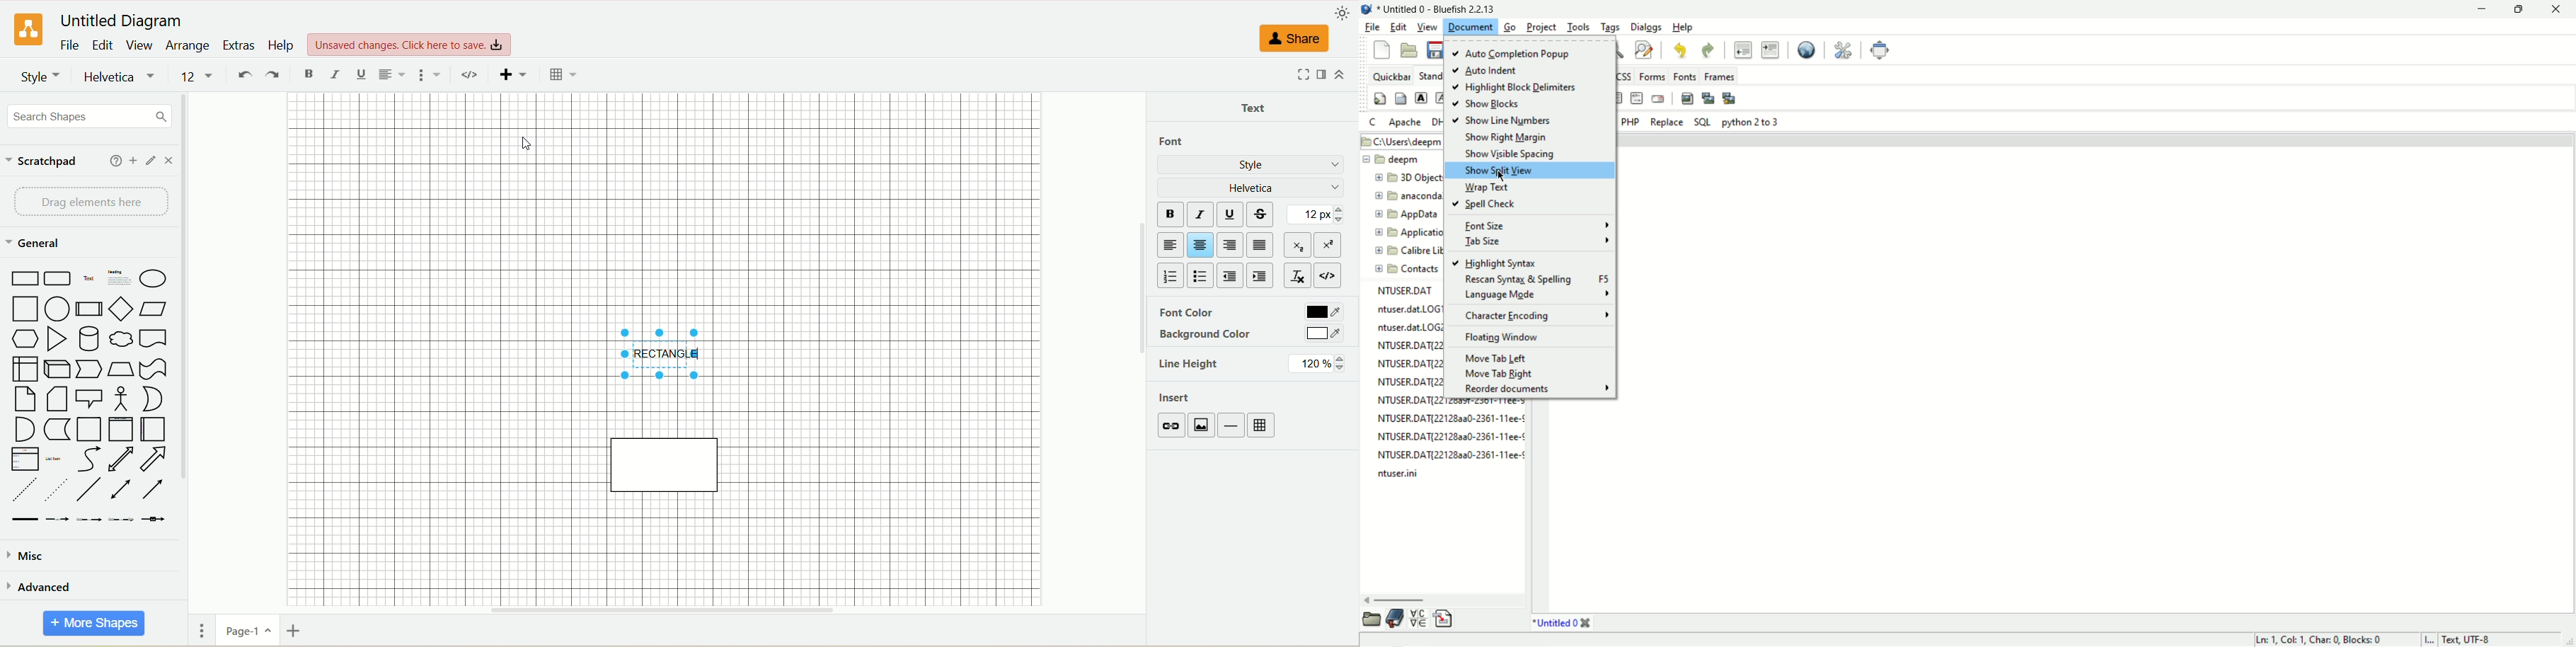 This screenshot has width=2576, height=672. What do you see at coordinates (151, 429) in the screenshot?
I see `horizontal container` at bounding box center [151, 429].